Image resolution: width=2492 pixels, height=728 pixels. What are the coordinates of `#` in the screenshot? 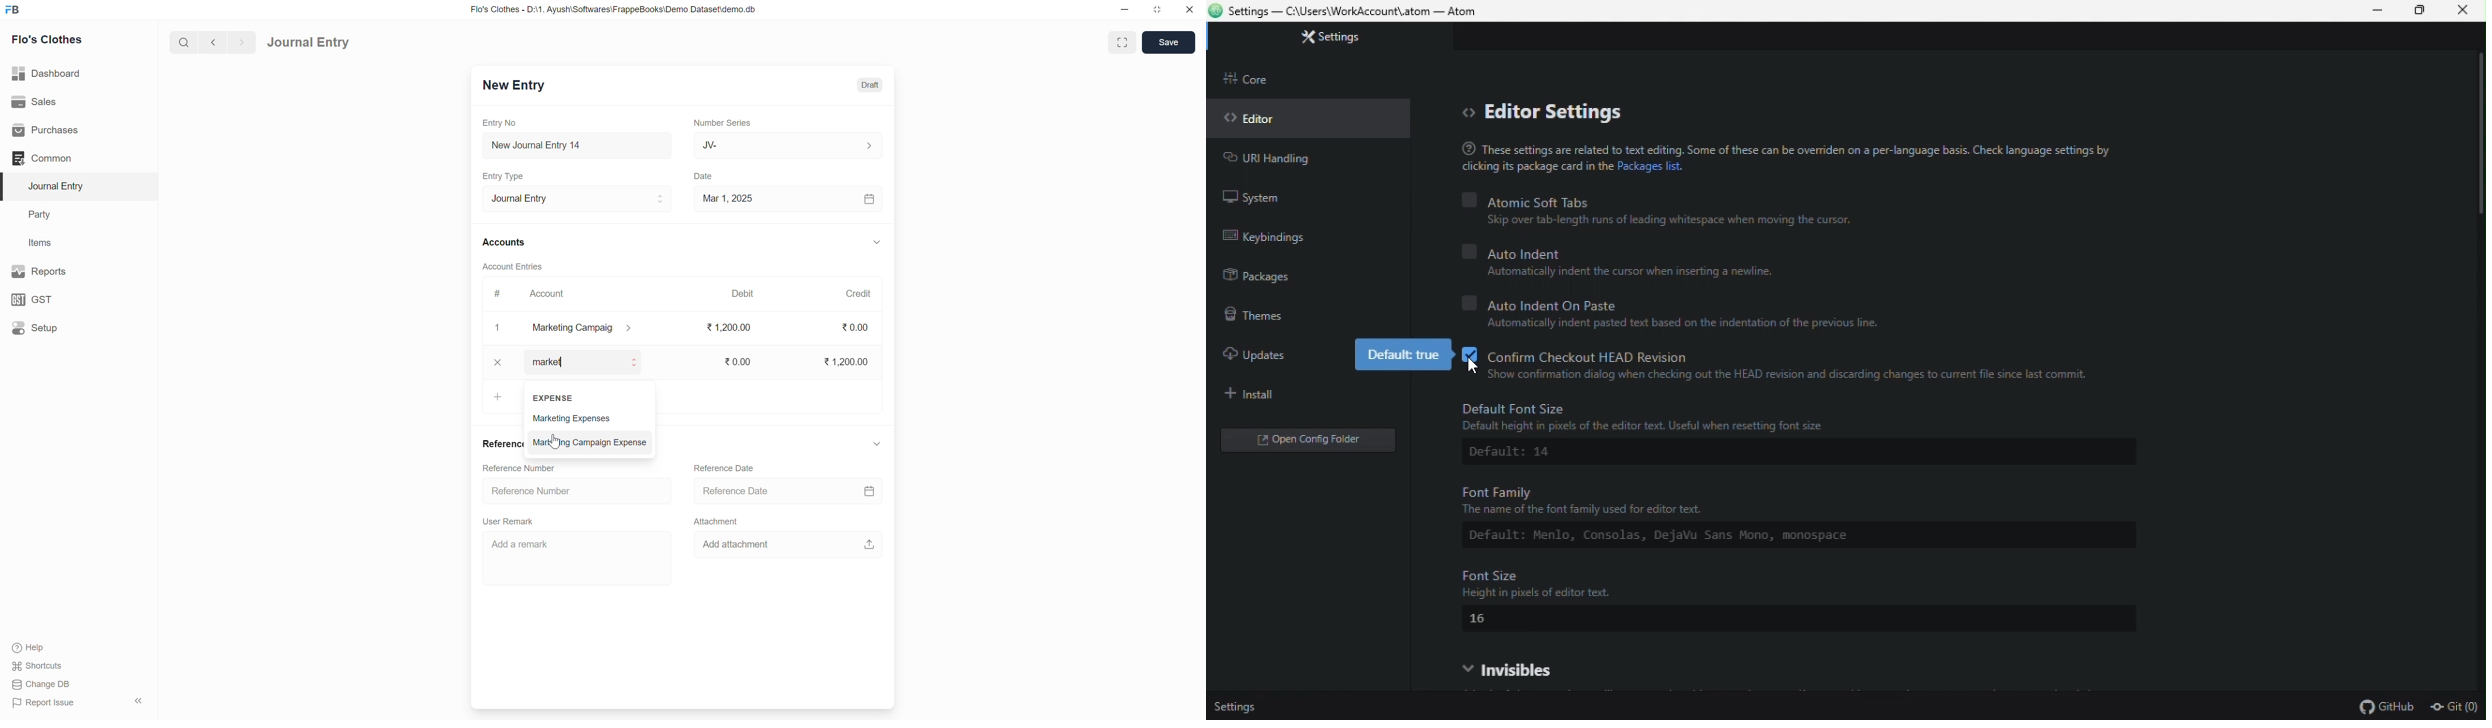 It's located at (498, 294).